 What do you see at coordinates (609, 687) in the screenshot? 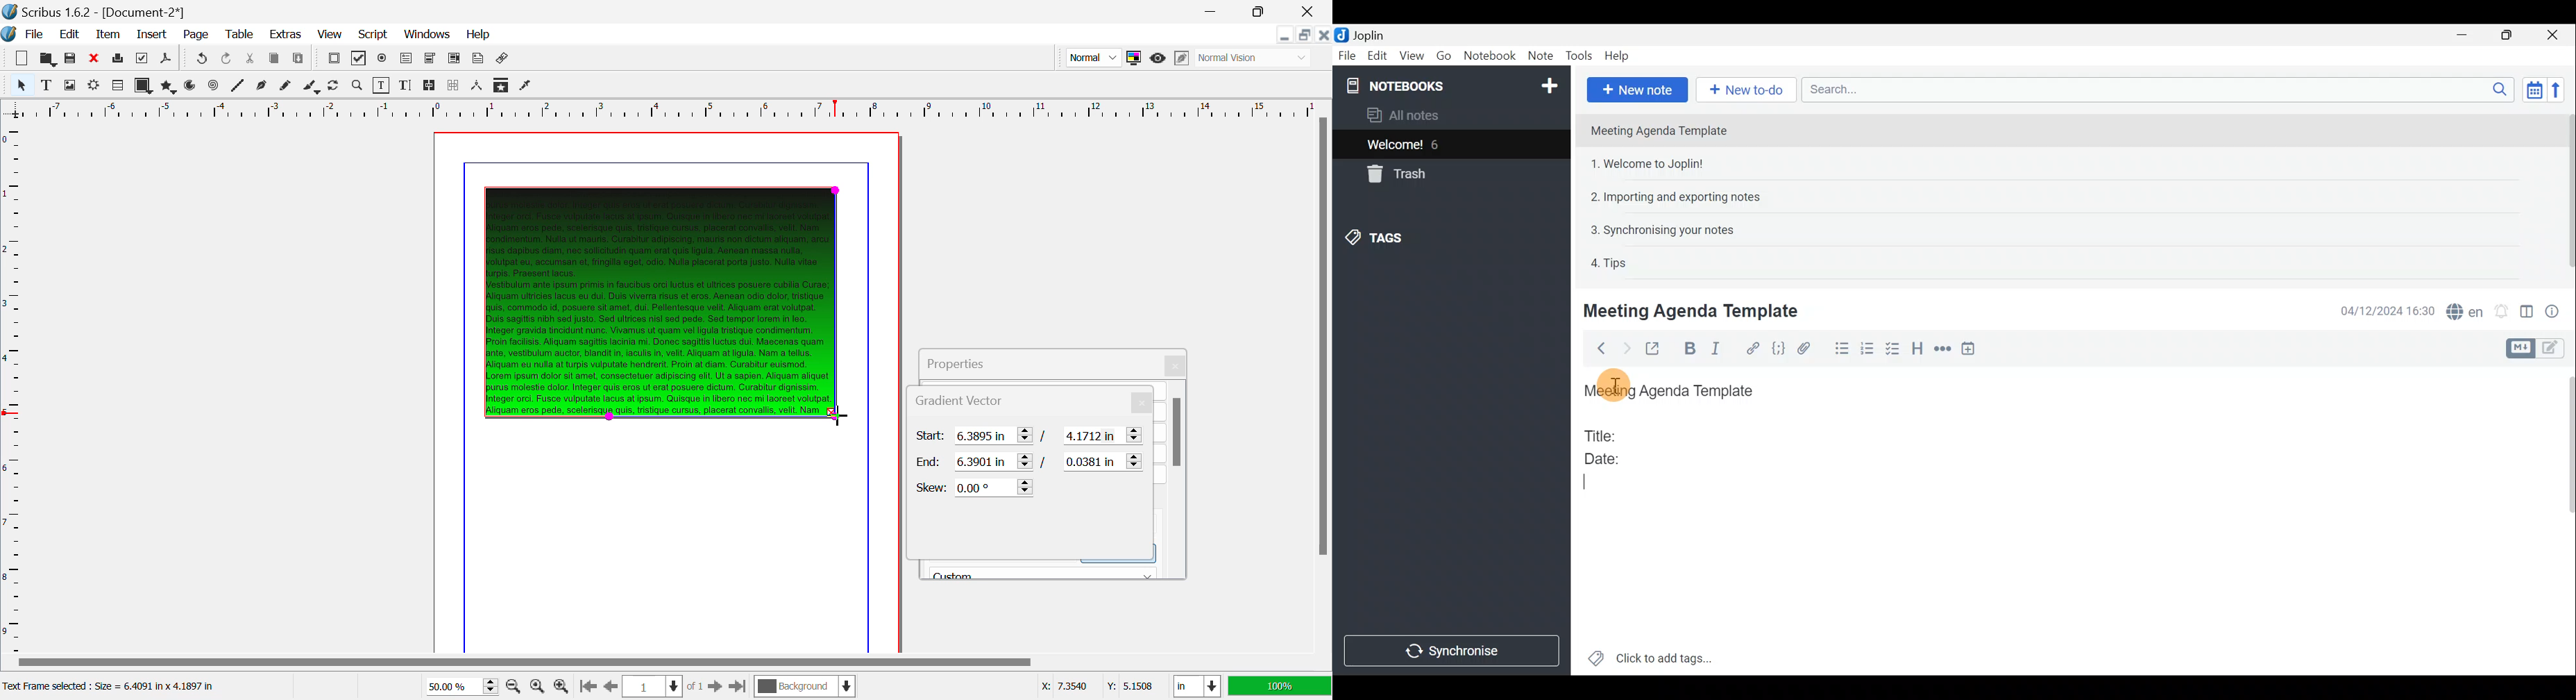
I see `Previous Page` at bounding box center [609, 687].